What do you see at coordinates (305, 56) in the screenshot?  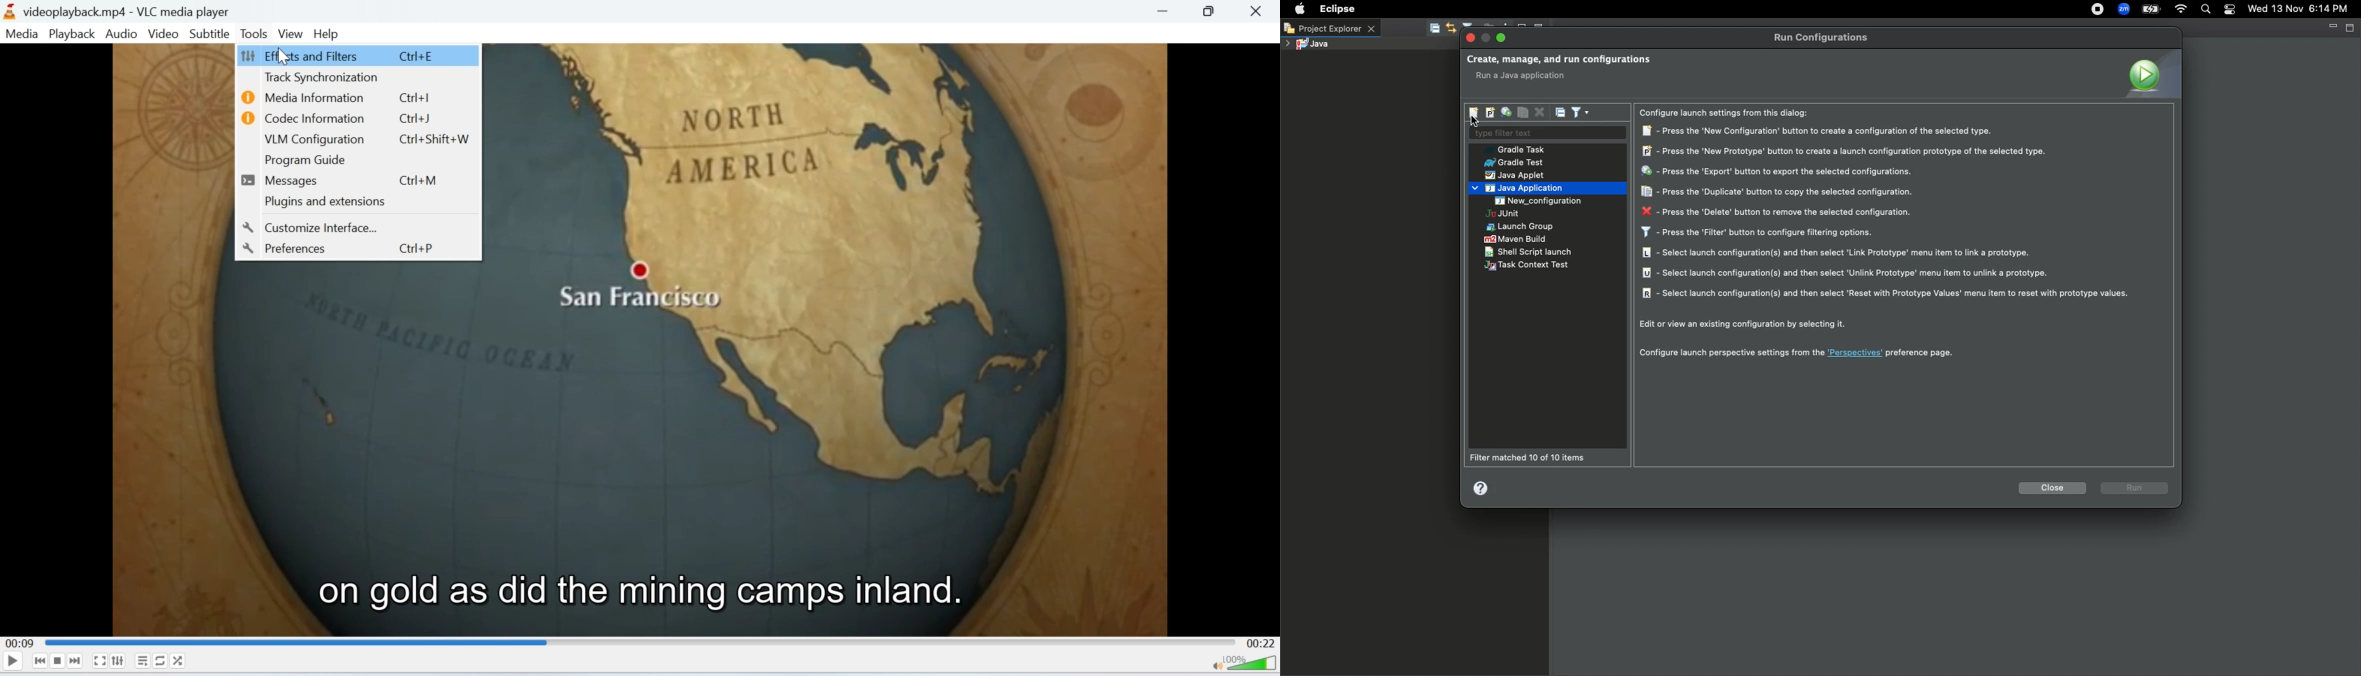 I see `Effects and Filters` at bounding box center [305, 56].